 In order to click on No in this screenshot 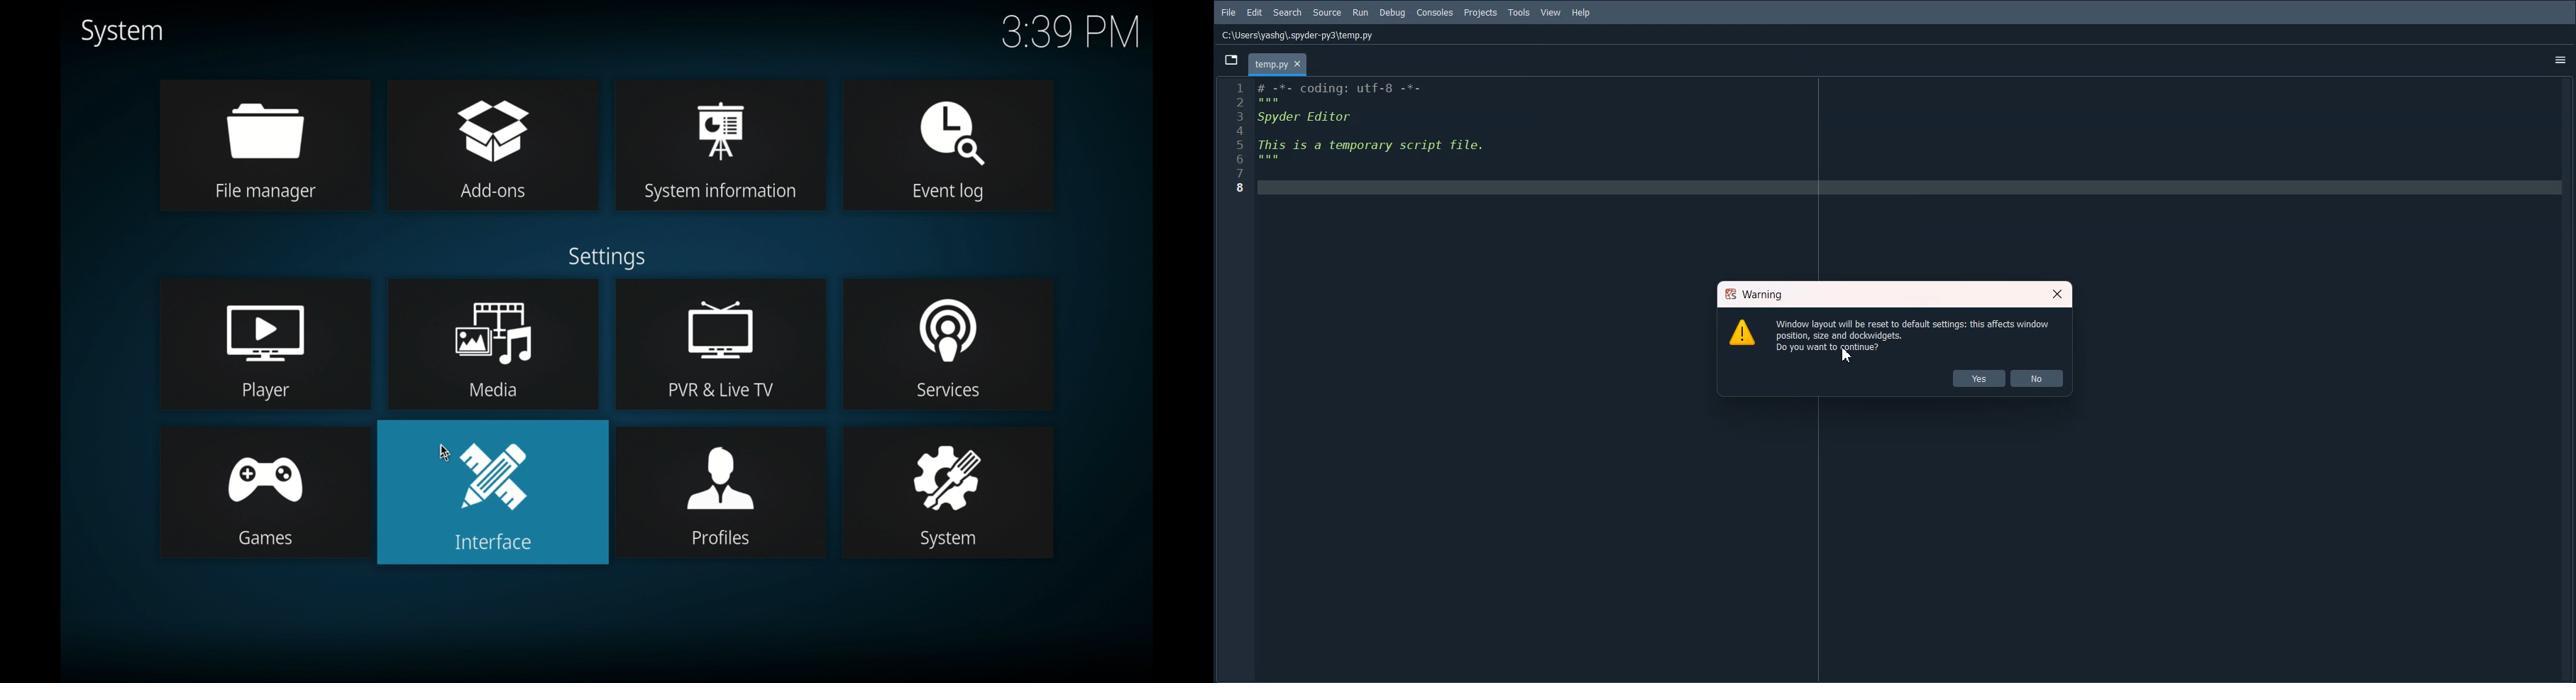, I will do `click(2038, 378)`.